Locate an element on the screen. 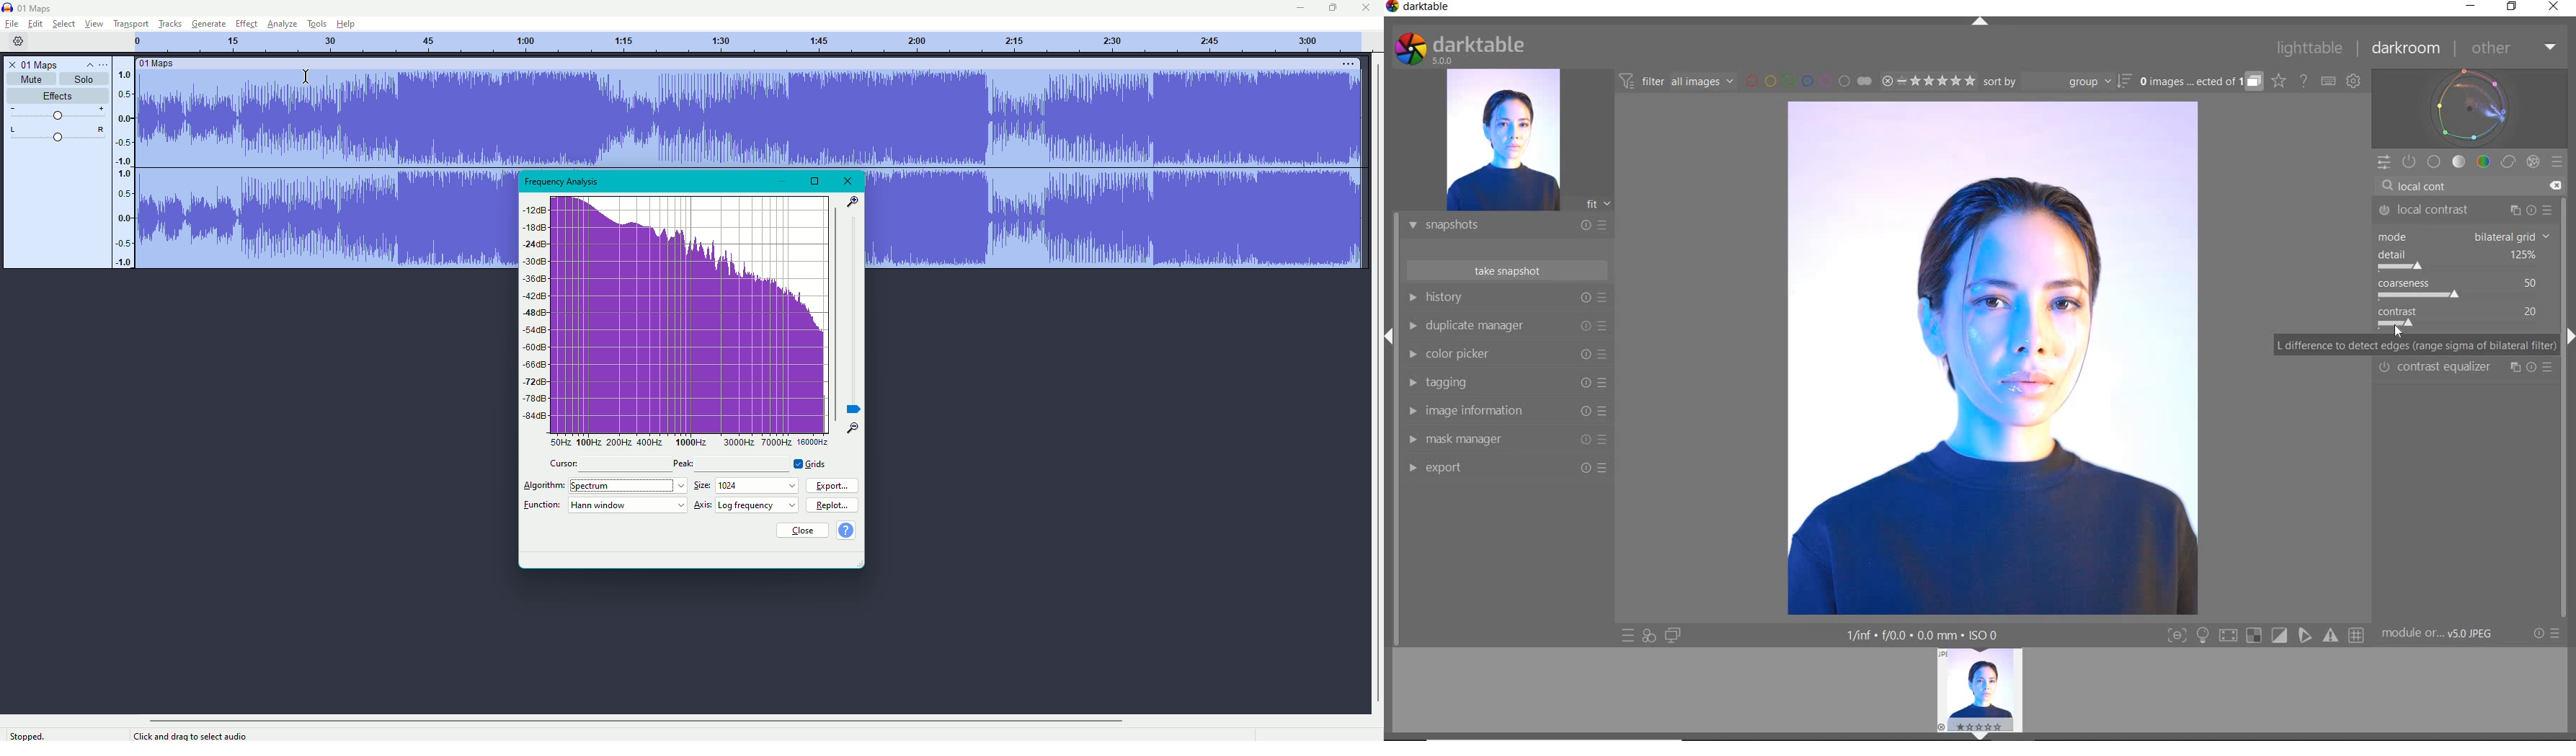 The height and width of the screenshot is (756, 2576). QUICK ACCESS FOR APPLYING ANY OF YOUR STYLES is located at coordinates (1648, 635).